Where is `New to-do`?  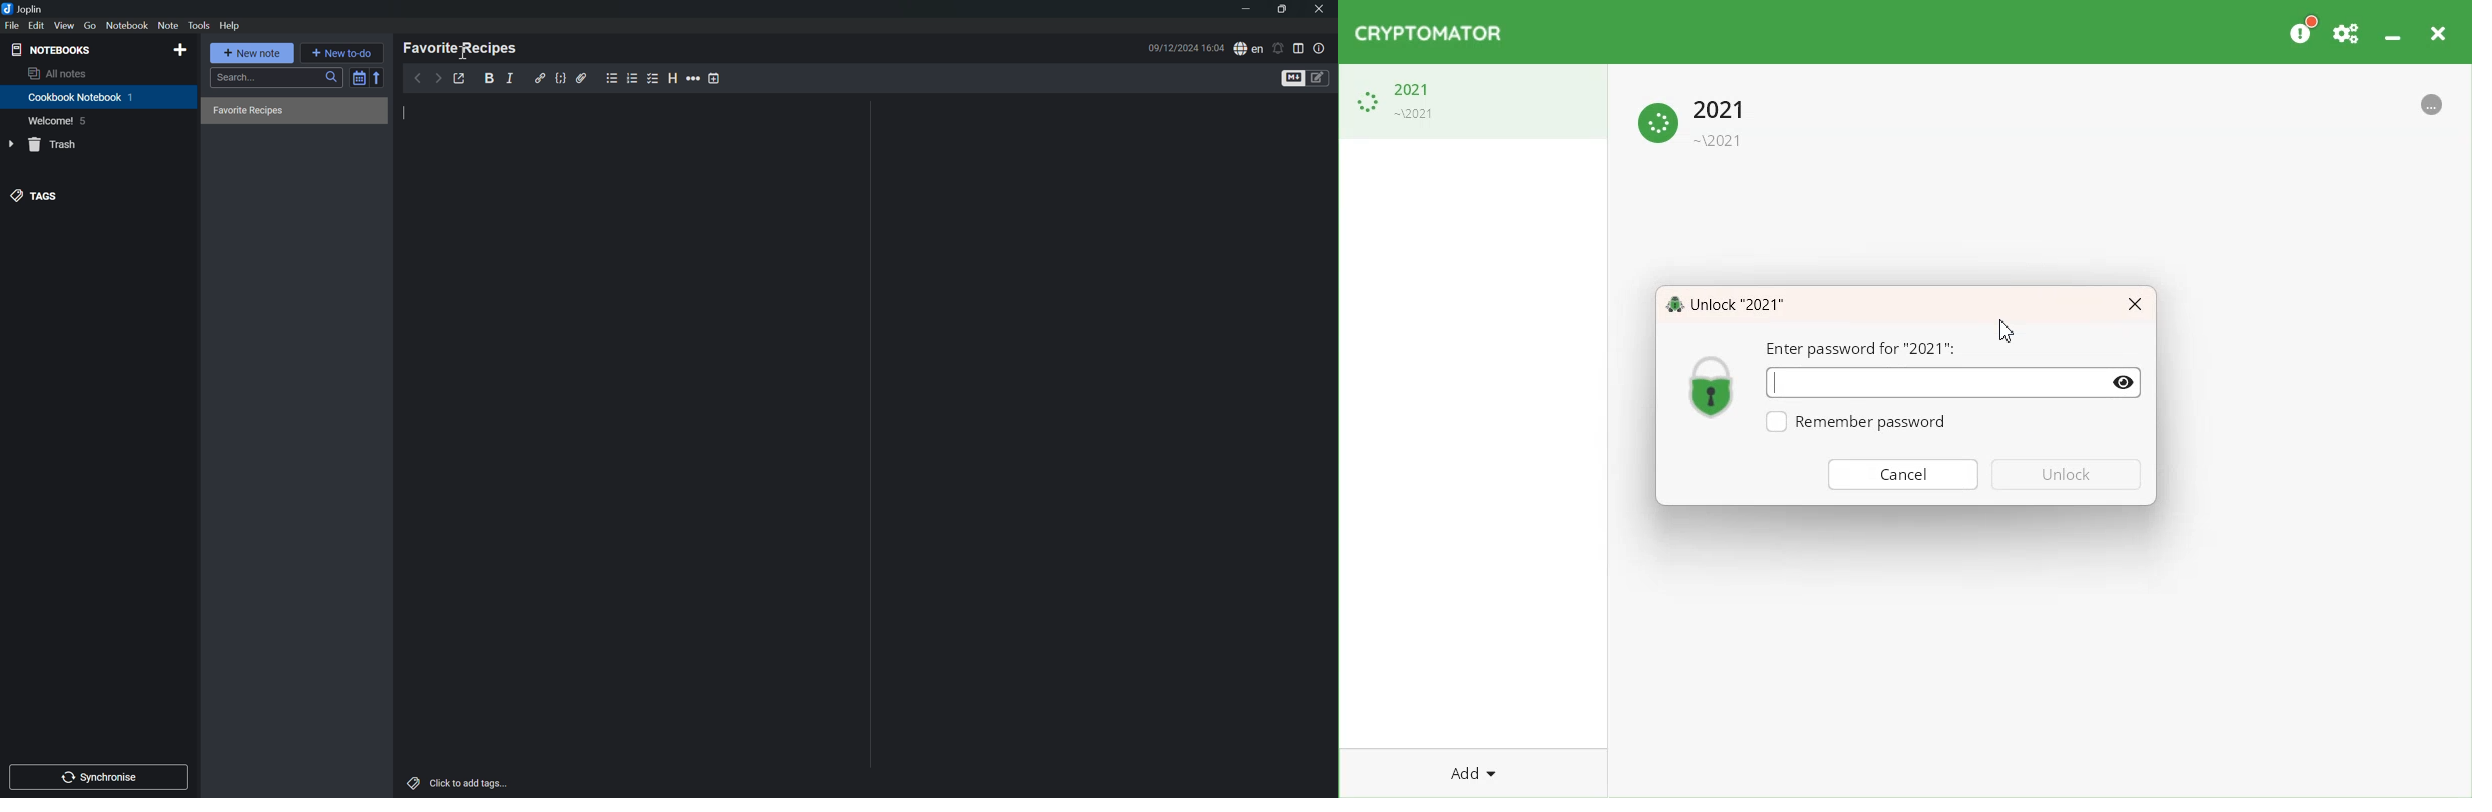
New to-do is located at coordinates (340, 51).